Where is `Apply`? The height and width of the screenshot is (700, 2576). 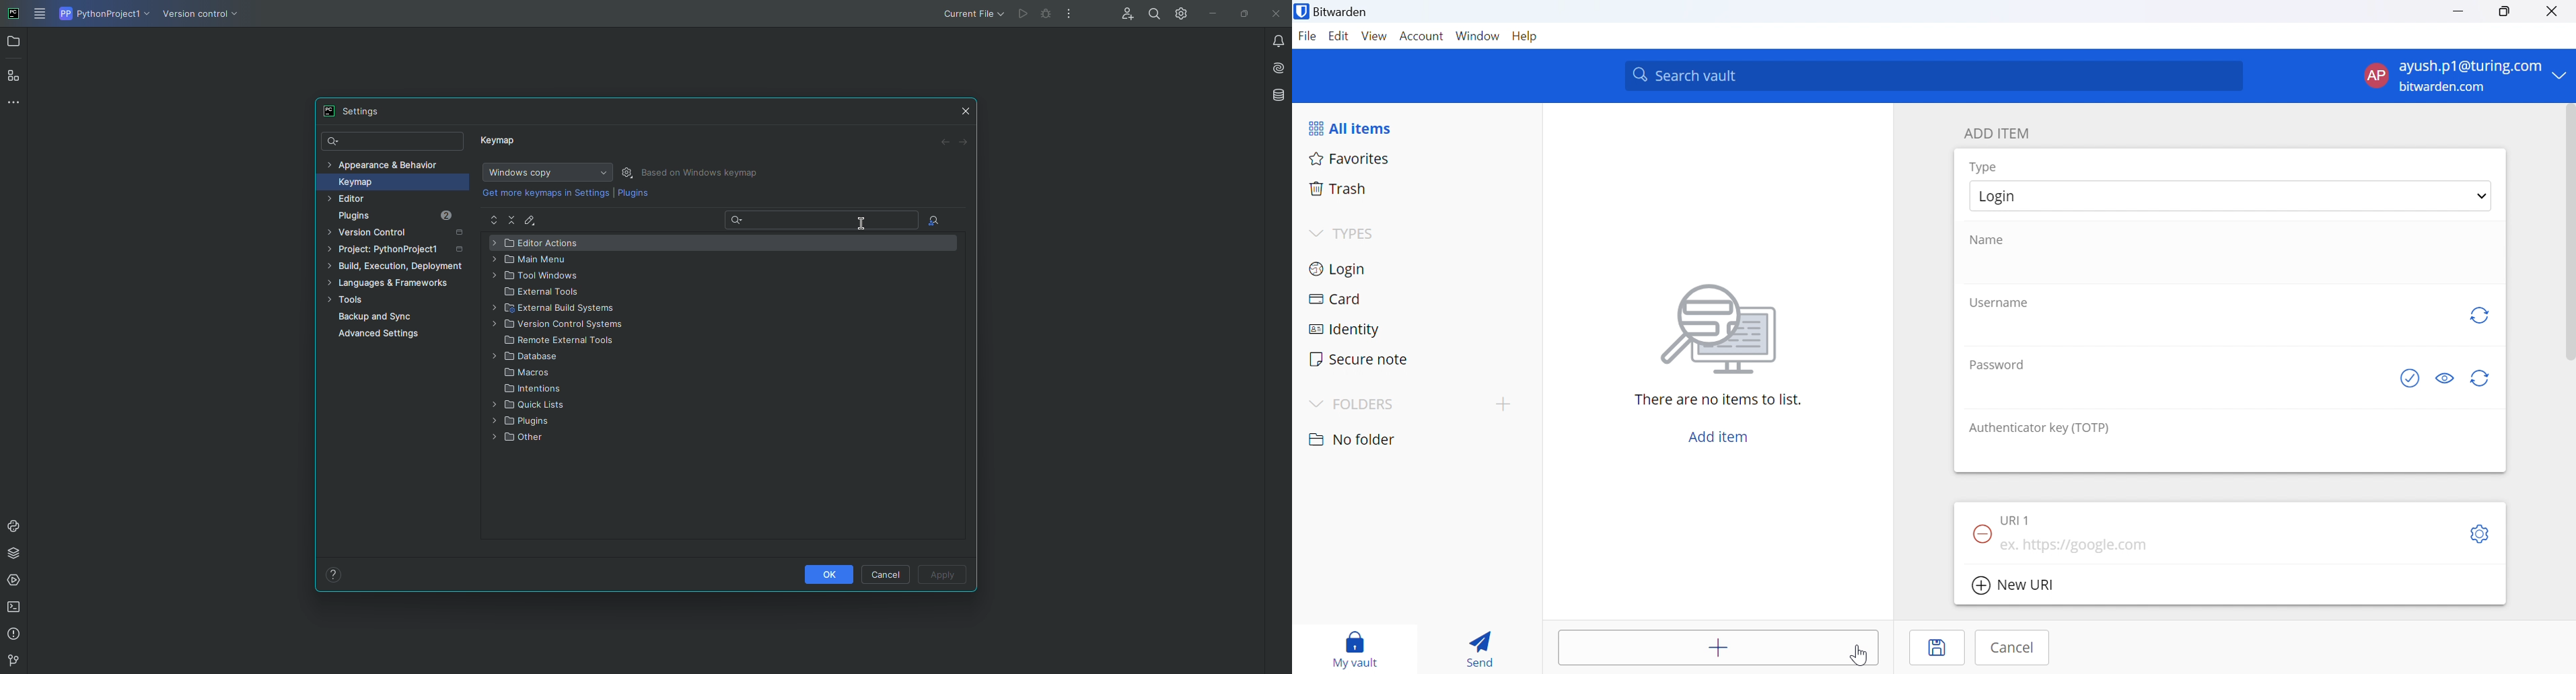 Apply is located at coordinates (943, 576).